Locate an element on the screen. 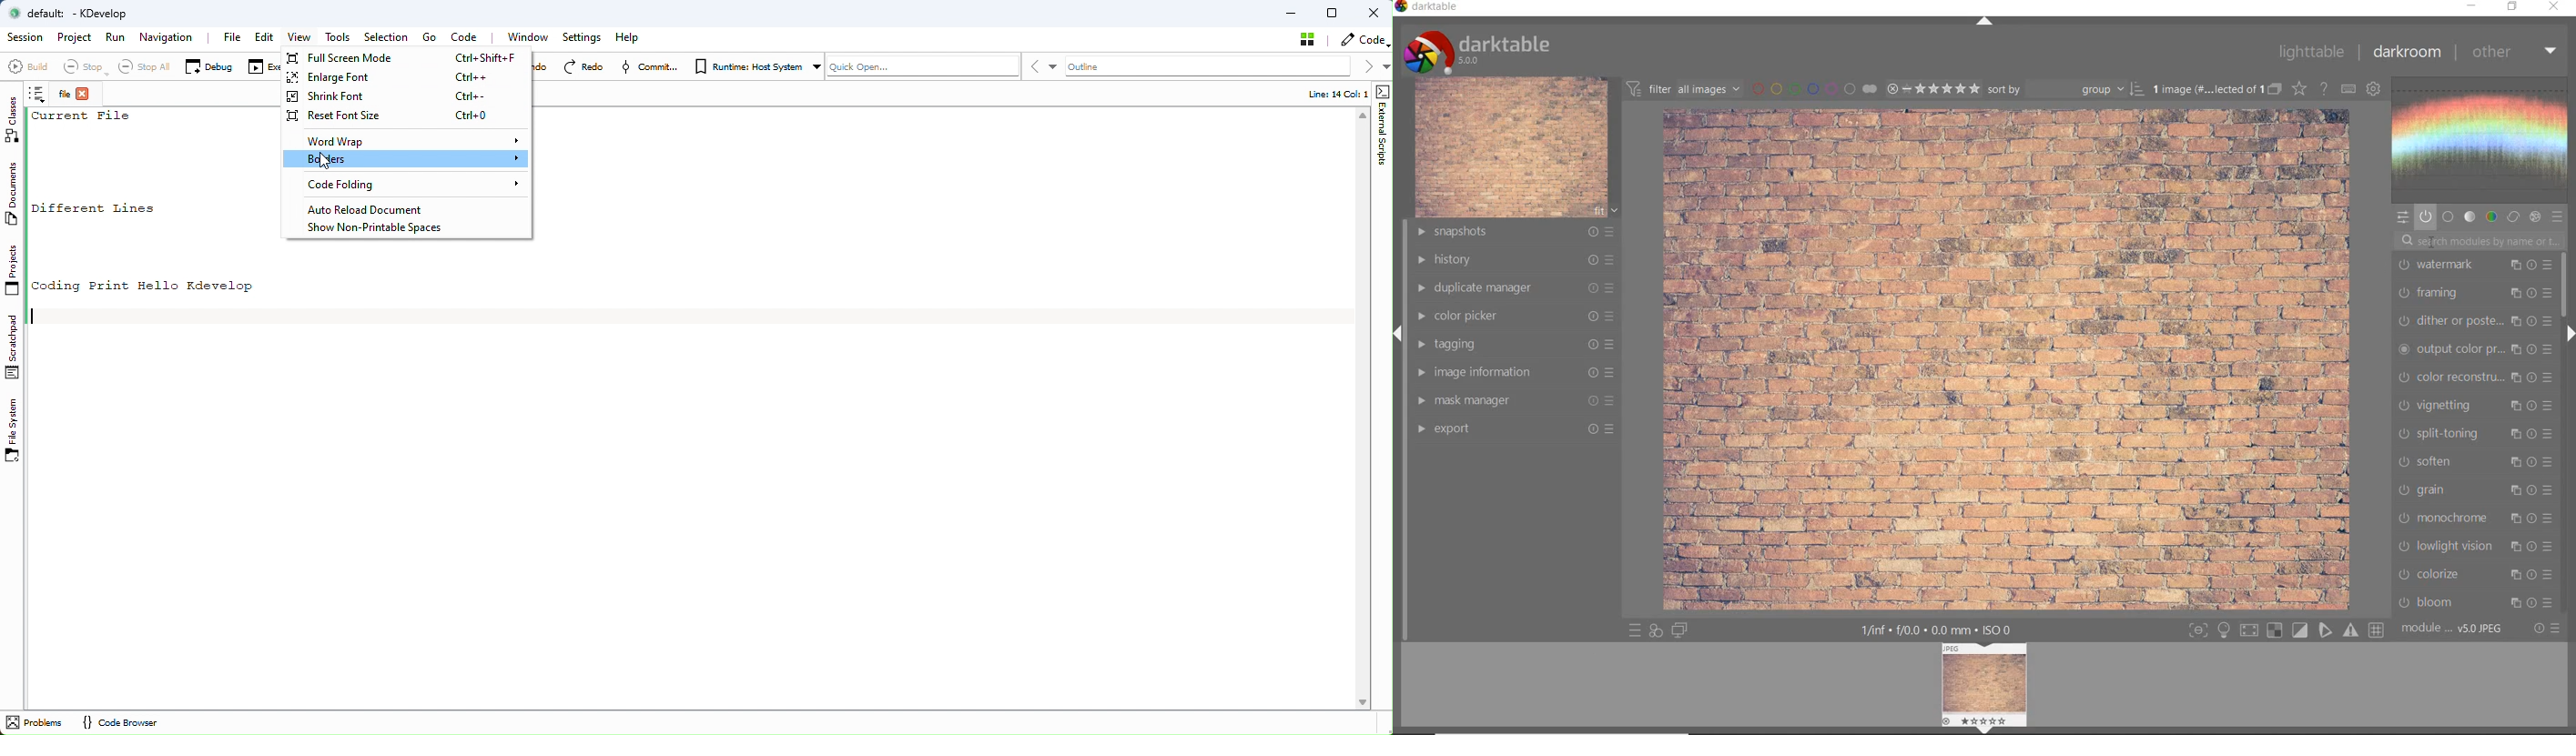 The image size is (2576, 756). enable for online help is located at coordinates (2323, 90).